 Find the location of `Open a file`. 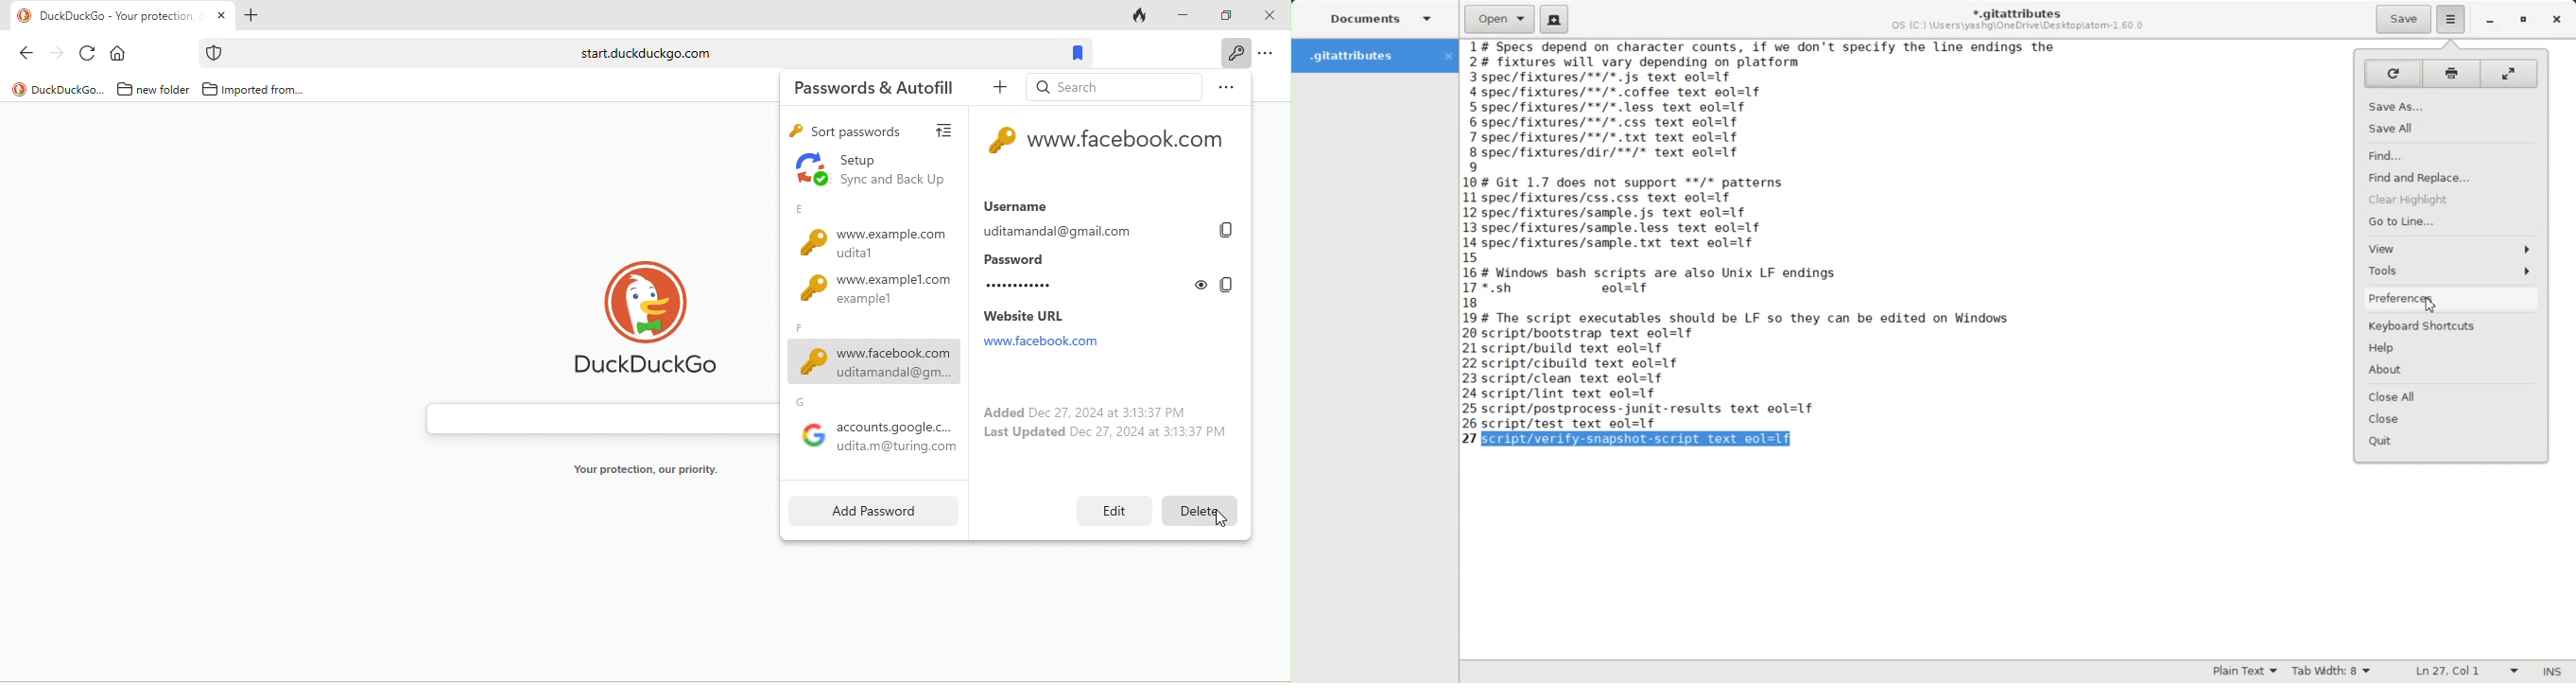

Open a file is located at coordinates (1499, 18).